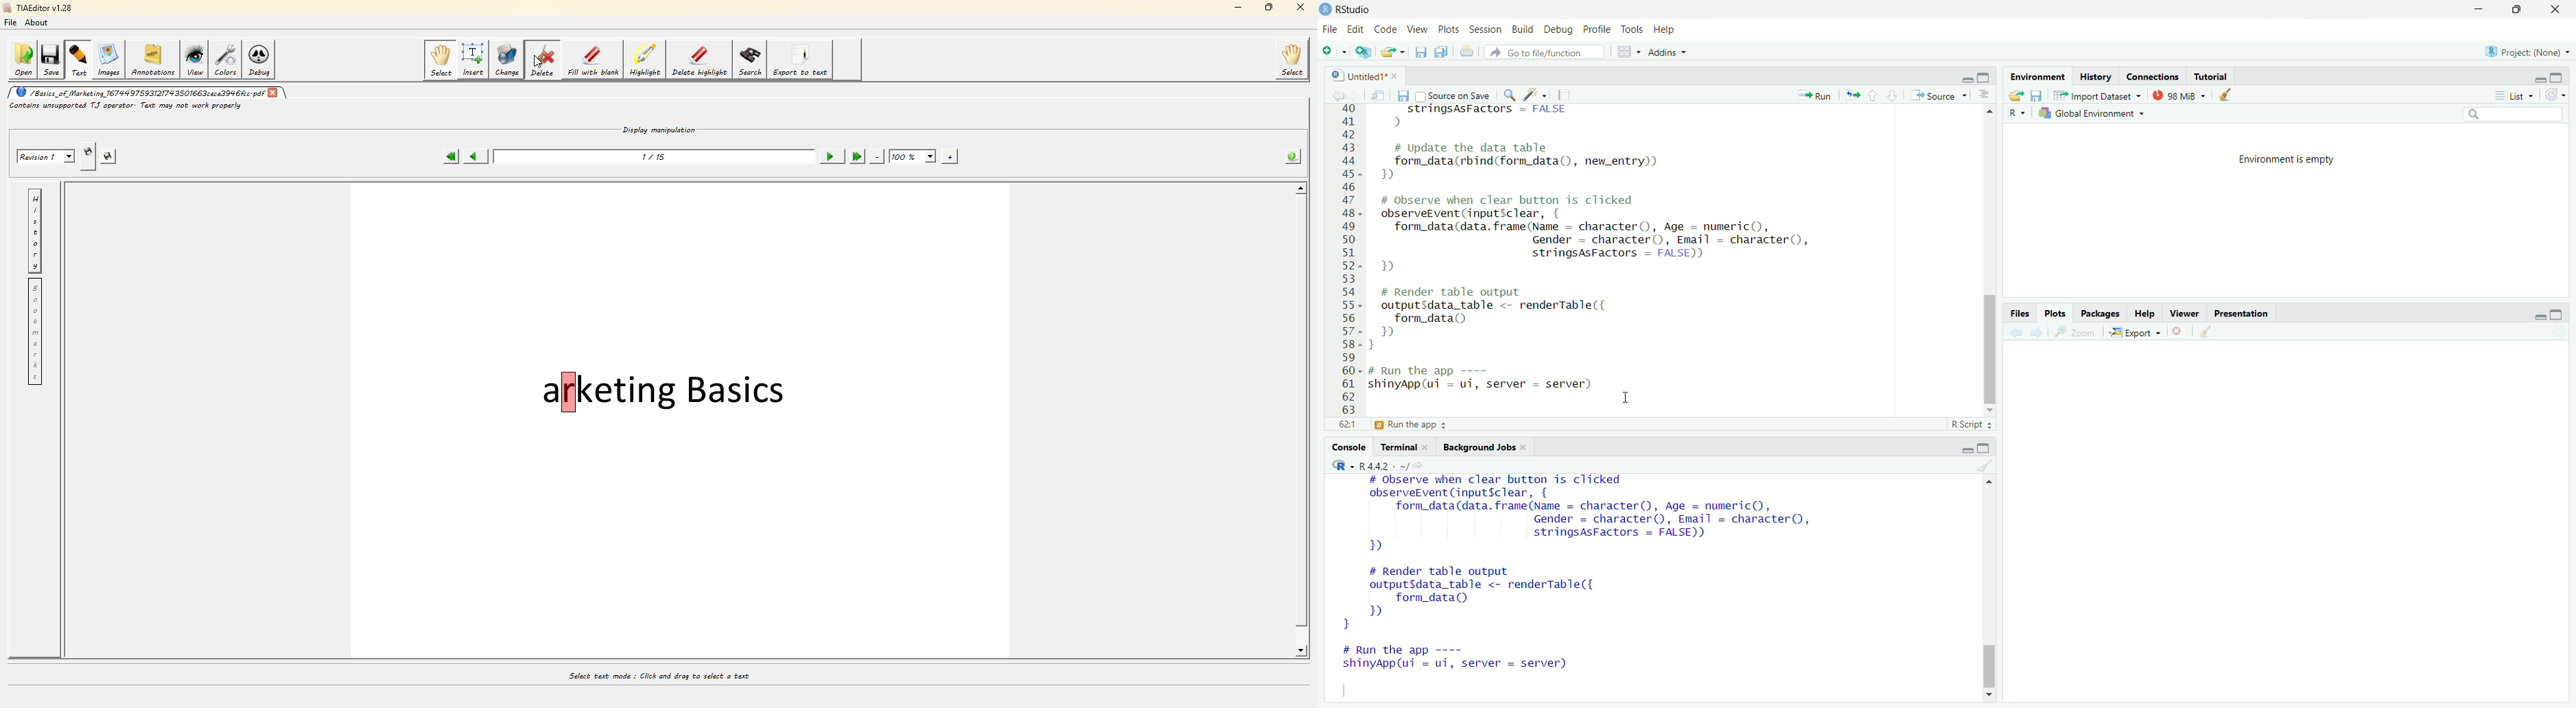 This screenshot has height=728, width=2576. Describe the element at coordinates (1347, 447) in the screenshot. I see `console` at that location.